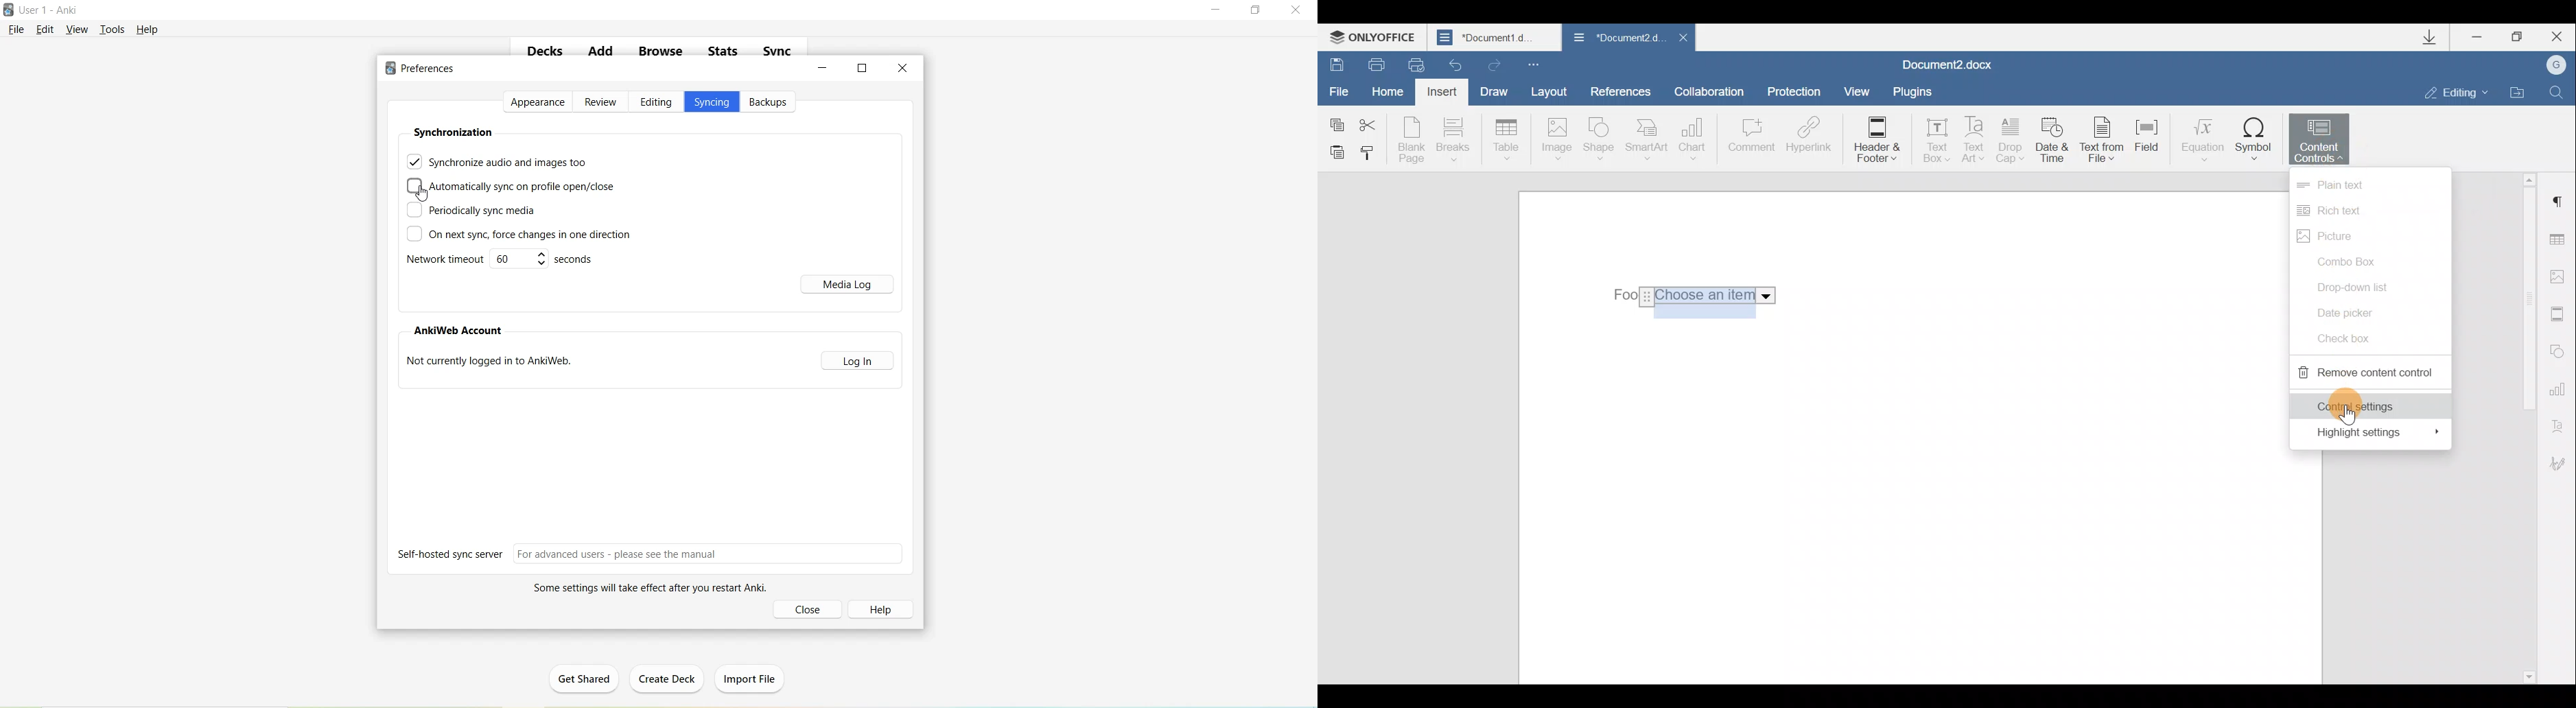  Describe the element at coordinates (1392, 93) in the screenshot. I see `Home` at that location.